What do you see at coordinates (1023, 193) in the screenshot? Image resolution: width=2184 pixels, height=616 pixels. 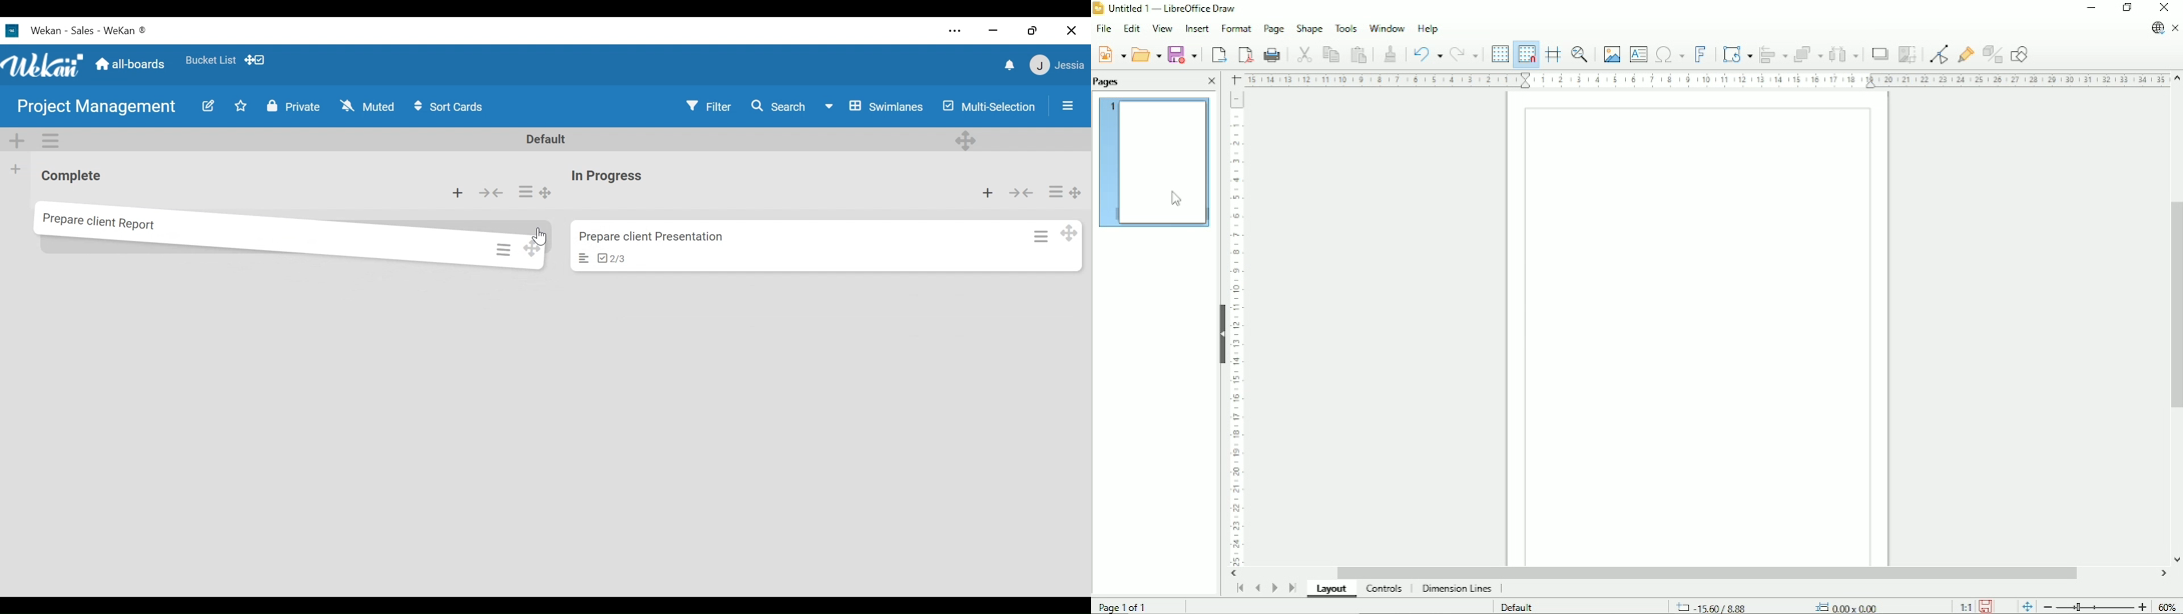 I see `Collapse` at bounding box center [1023, 193].